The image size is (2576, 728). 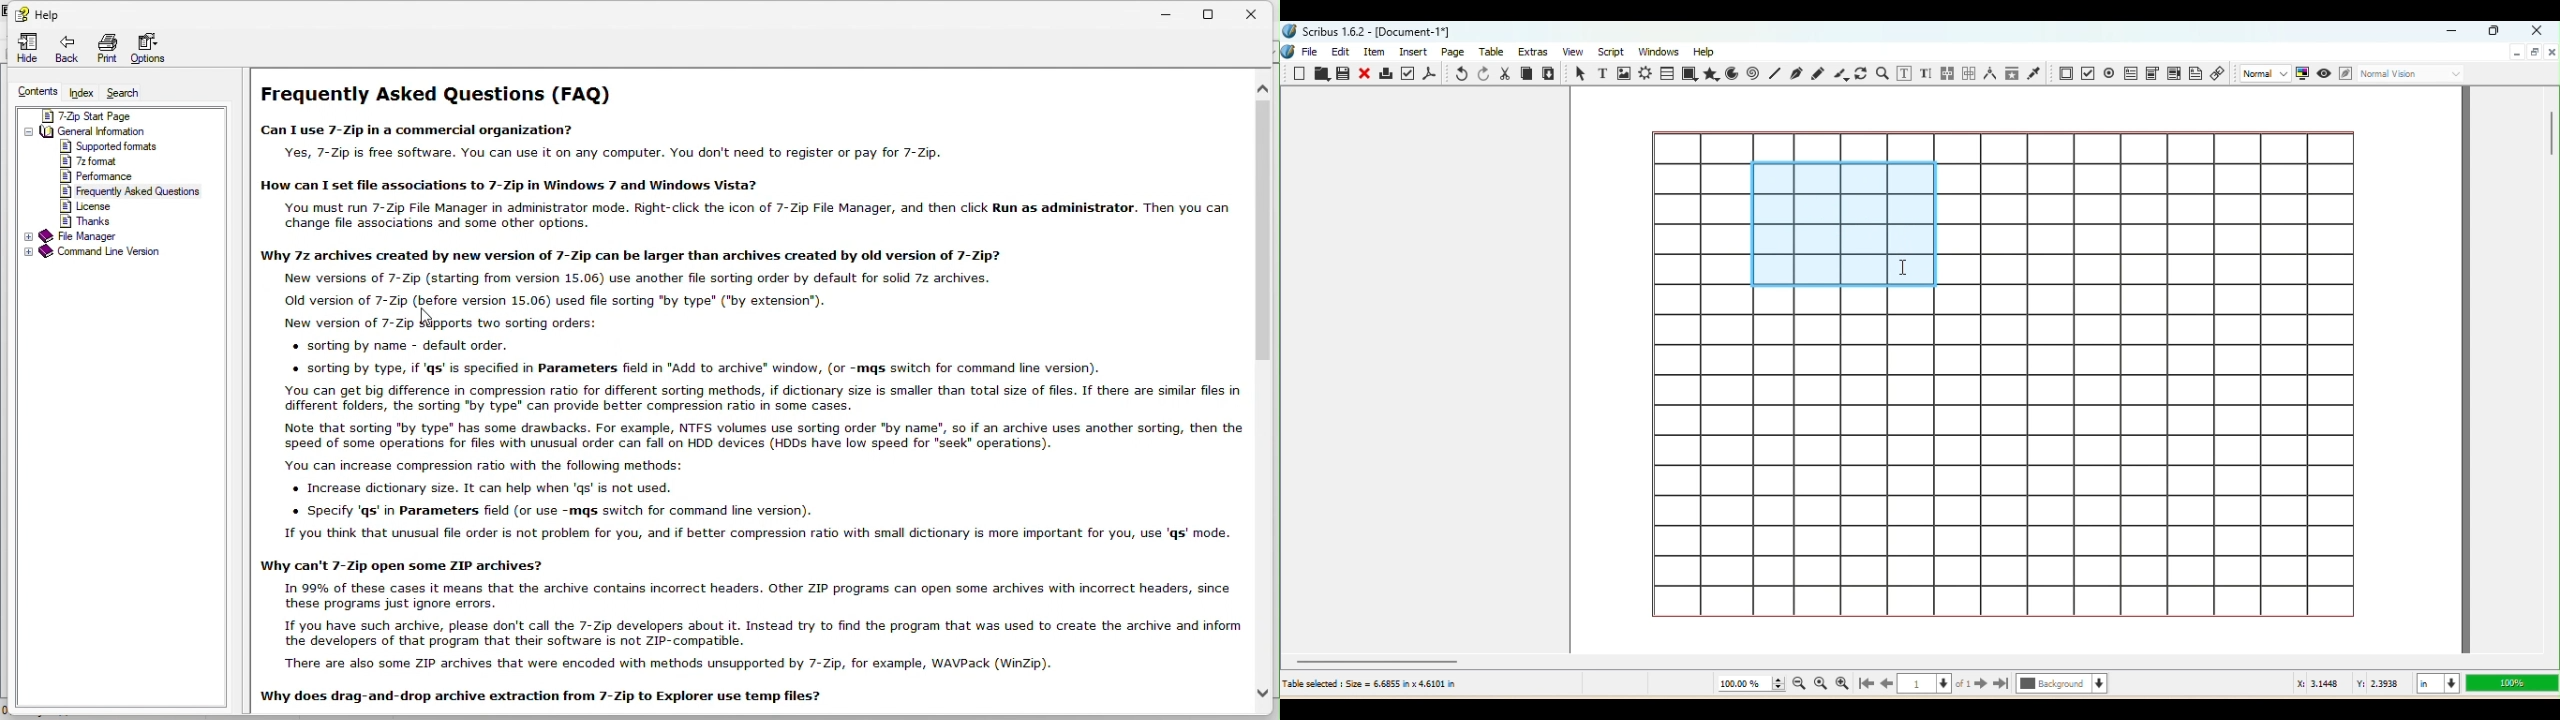 I want to click on Edit in Preview mode, so click(x=2344, y=74).